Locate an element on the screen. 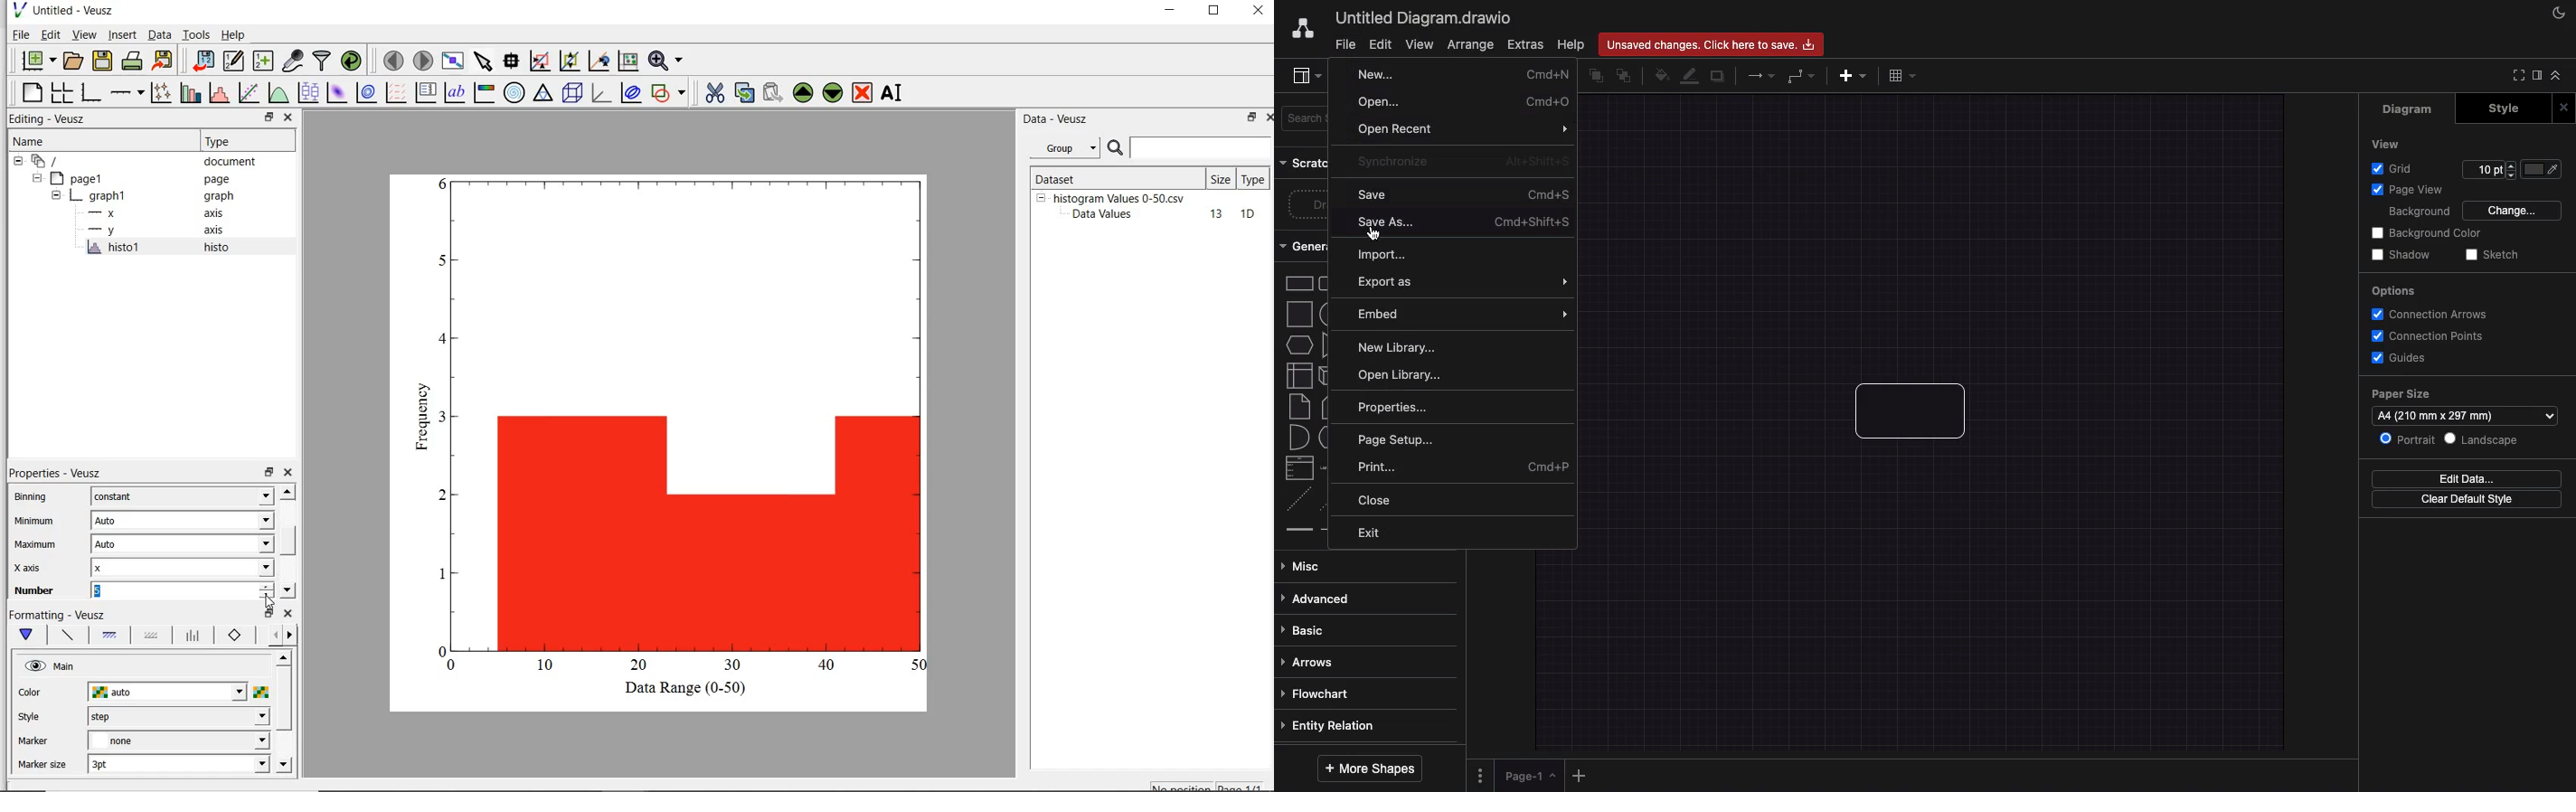  Draw.io is located at coordinates (1297, 32).